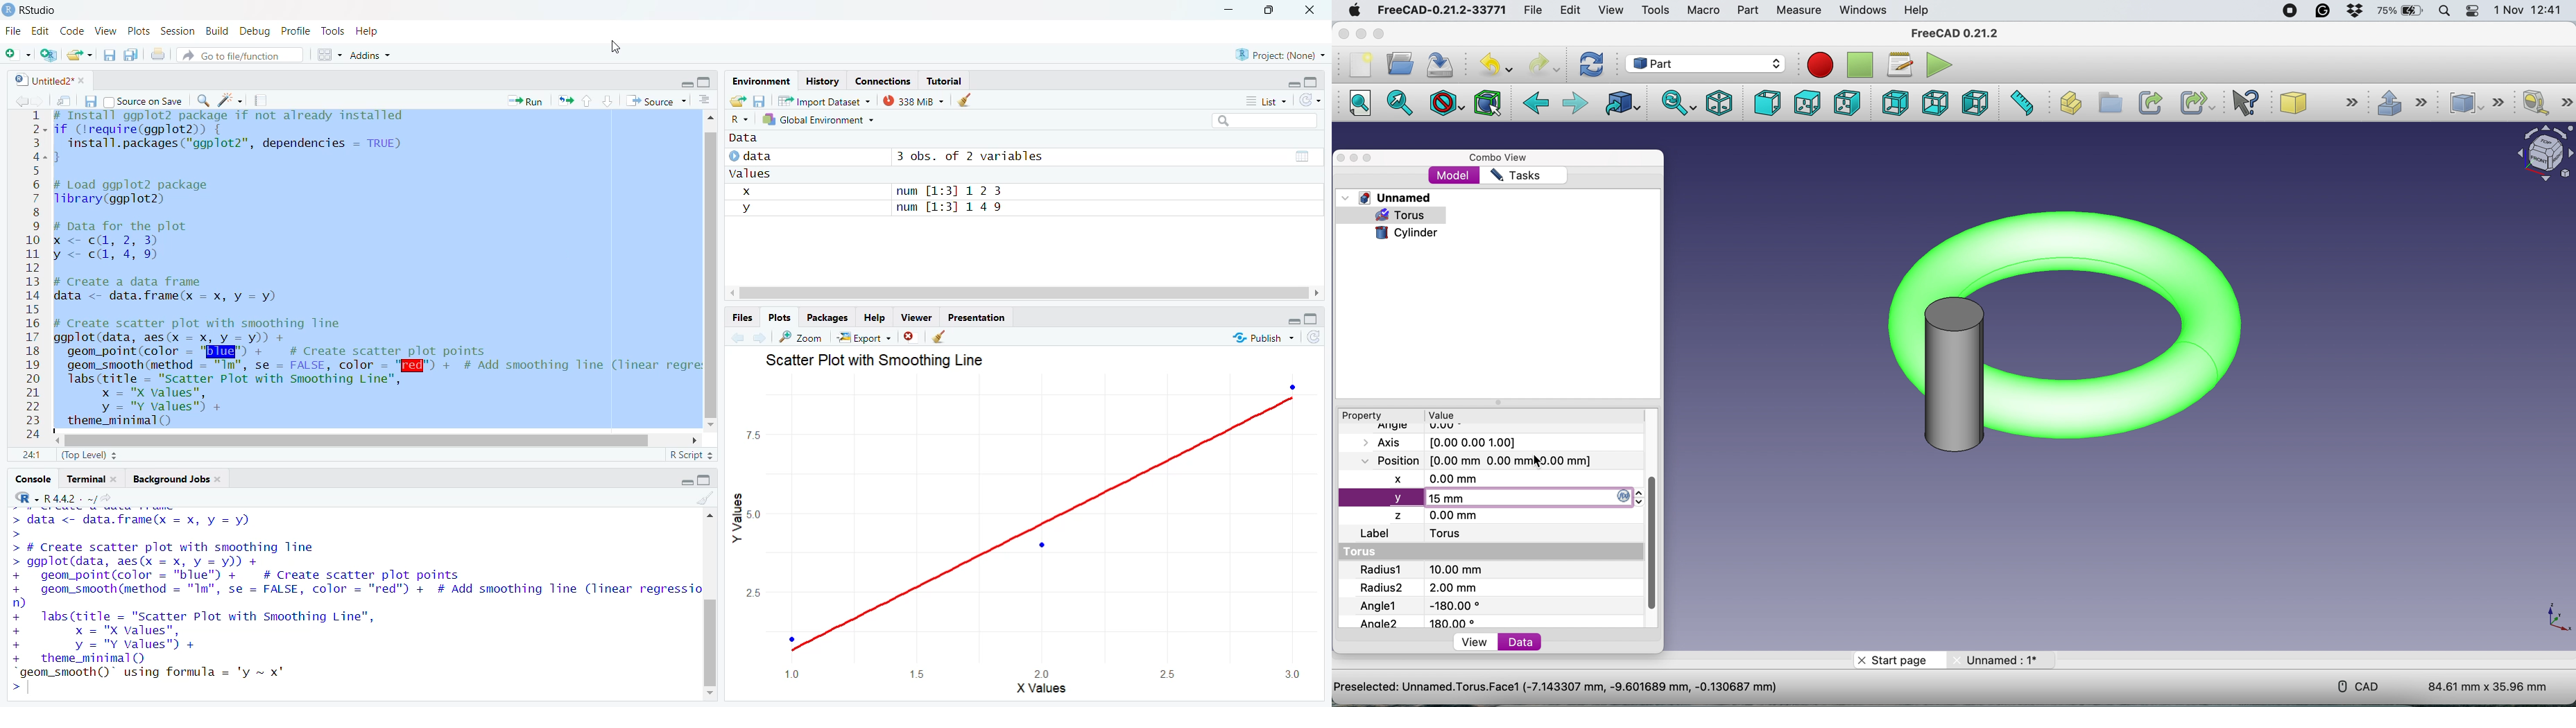  What do you see at coordinates (1360, 65) in the screenshot?
I see `new` at bounding box center [1360, 65].